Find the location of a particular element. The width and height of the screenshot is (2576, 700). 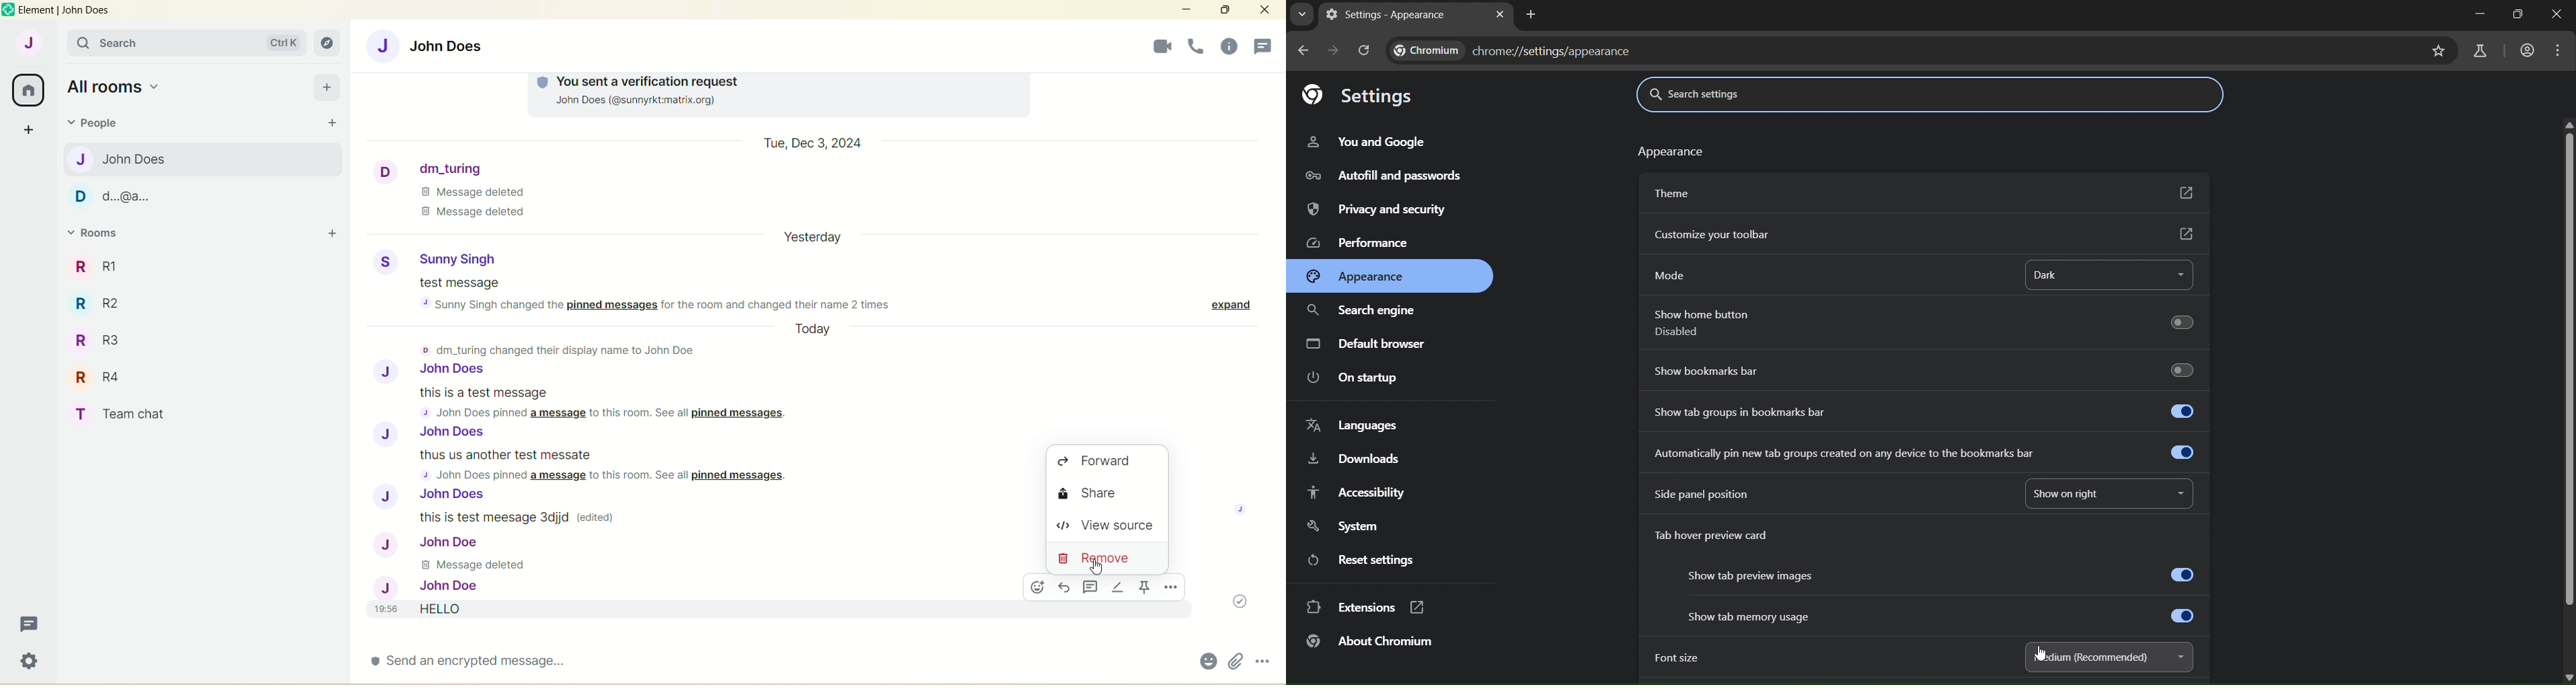

close tab is located at coordinates (1499, 13).